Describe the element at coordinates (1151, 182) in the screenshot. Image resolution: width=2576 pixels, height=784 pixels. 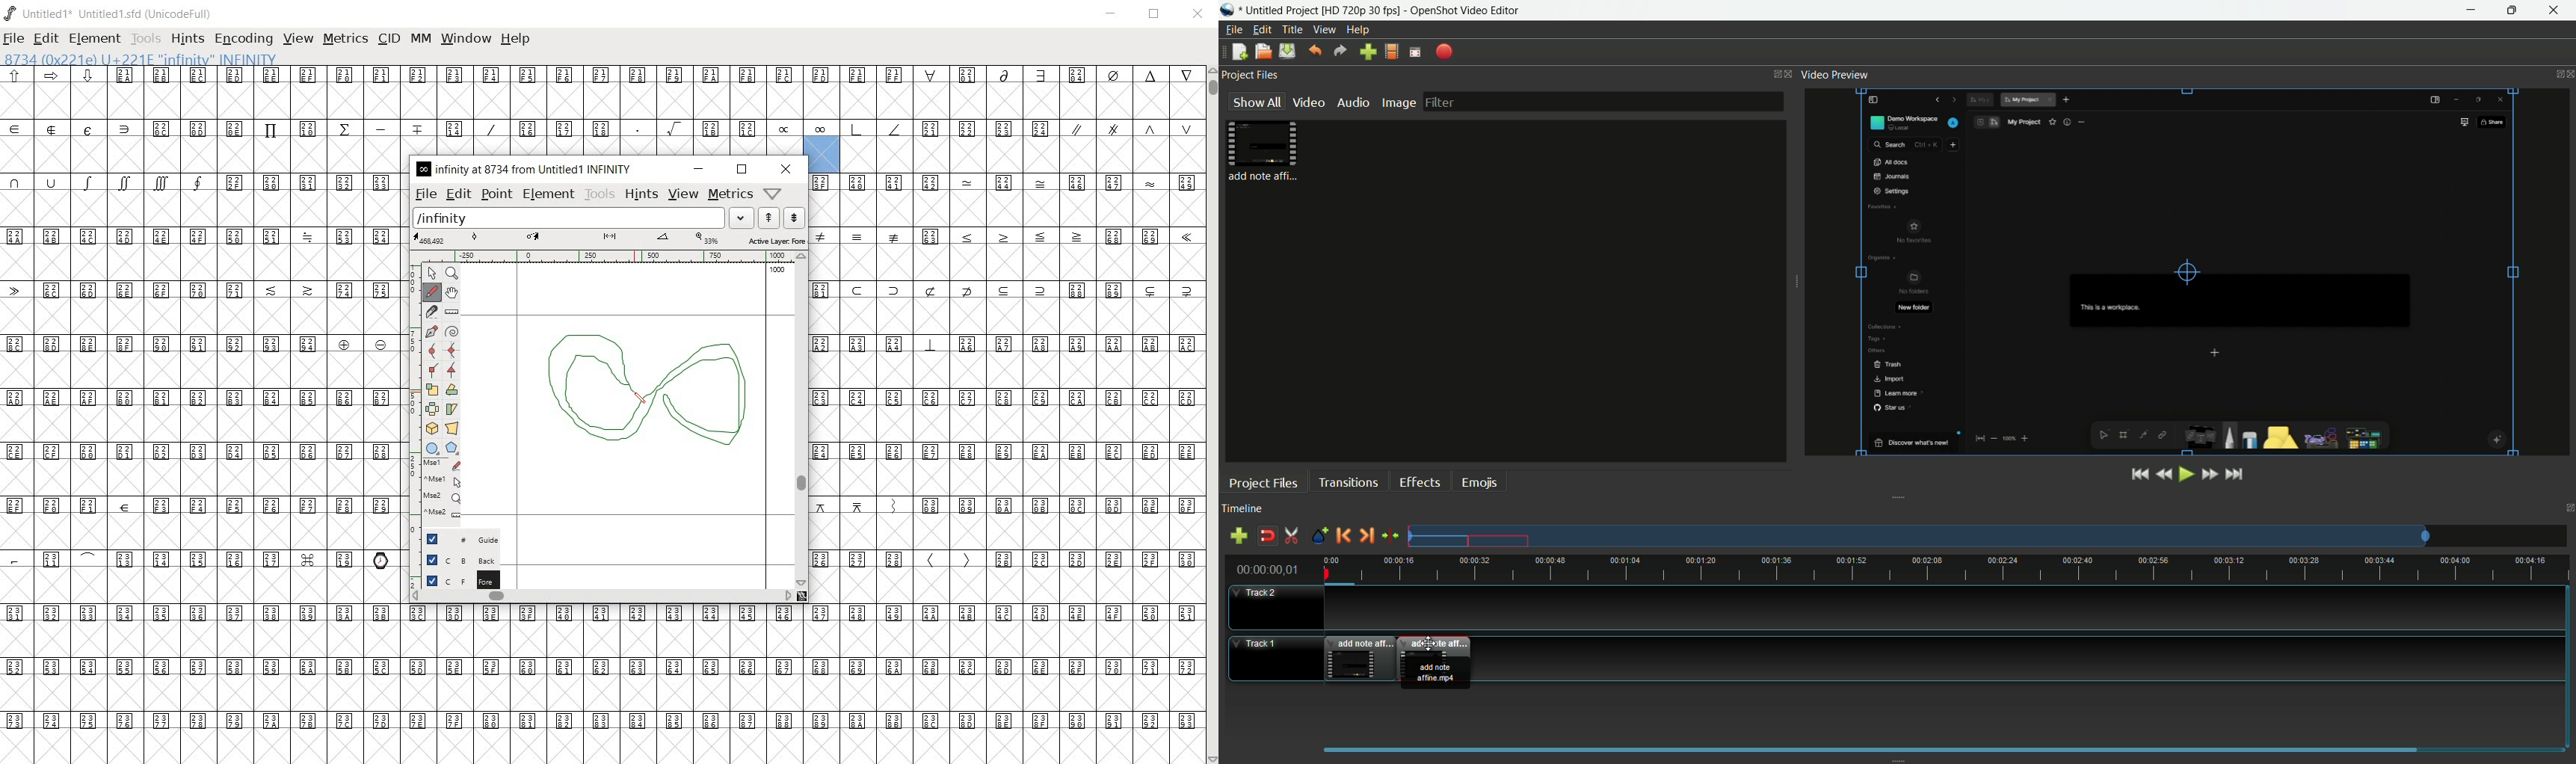
I see `symbol` at that location.